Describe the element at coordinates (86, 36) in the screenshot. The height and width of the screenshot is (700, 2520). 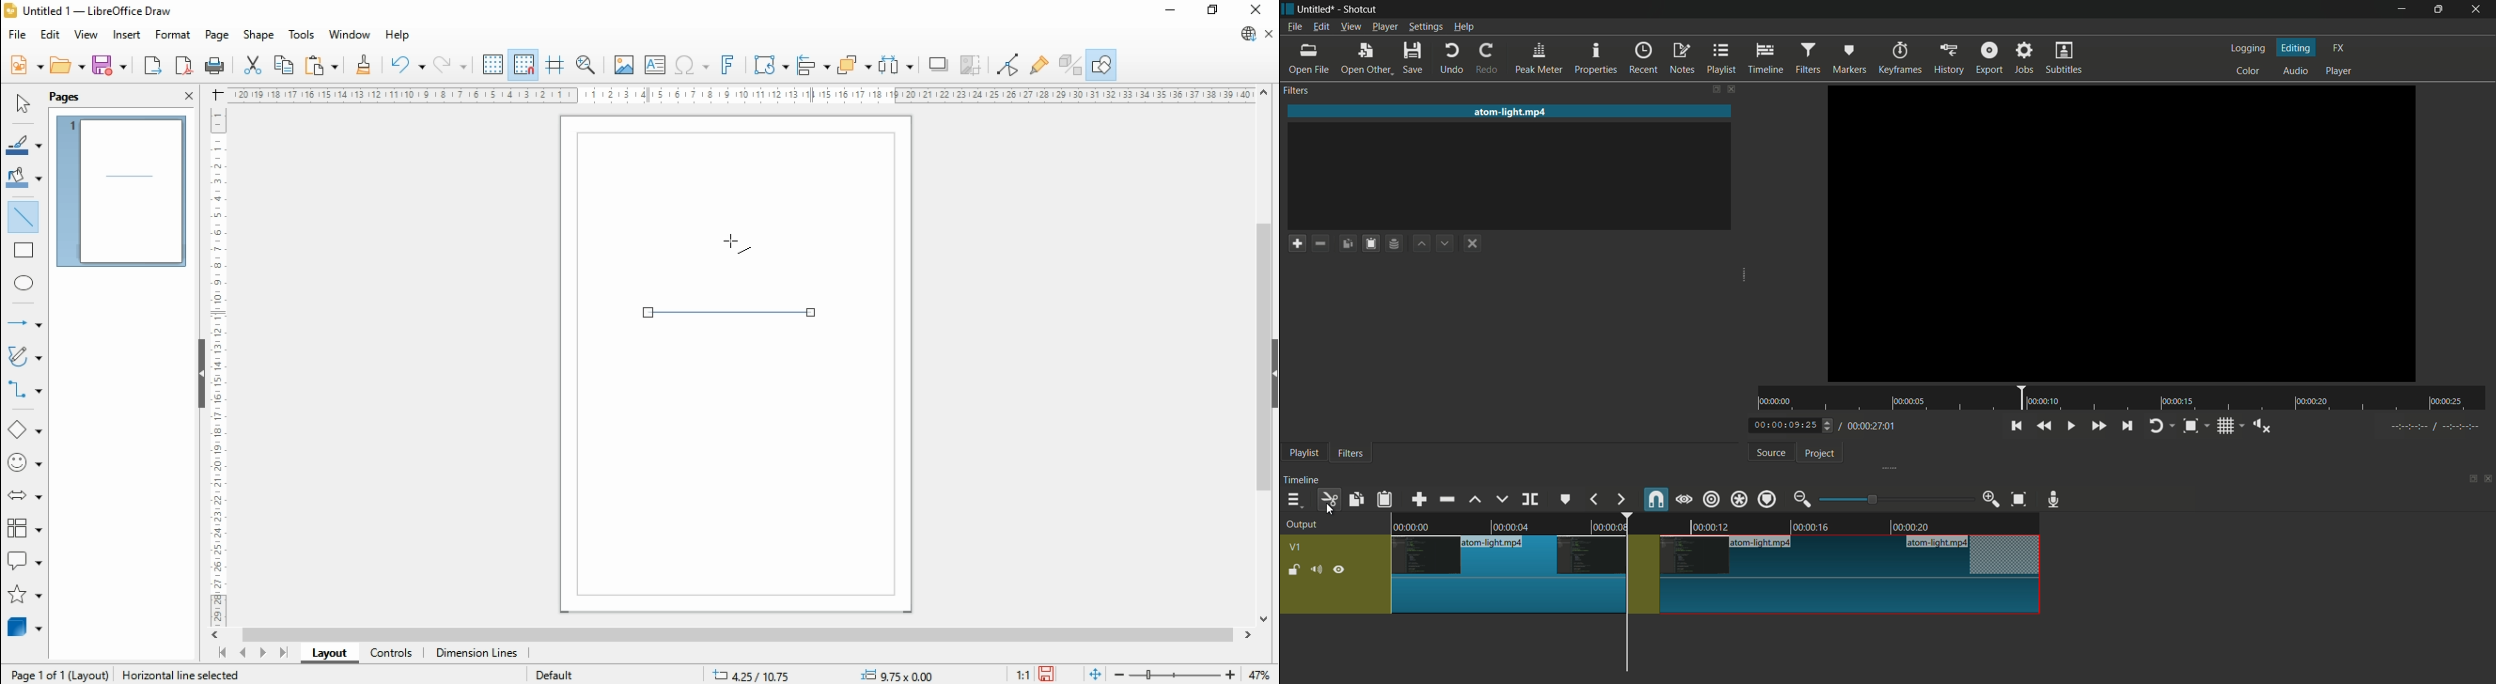
I see `view` at that location.